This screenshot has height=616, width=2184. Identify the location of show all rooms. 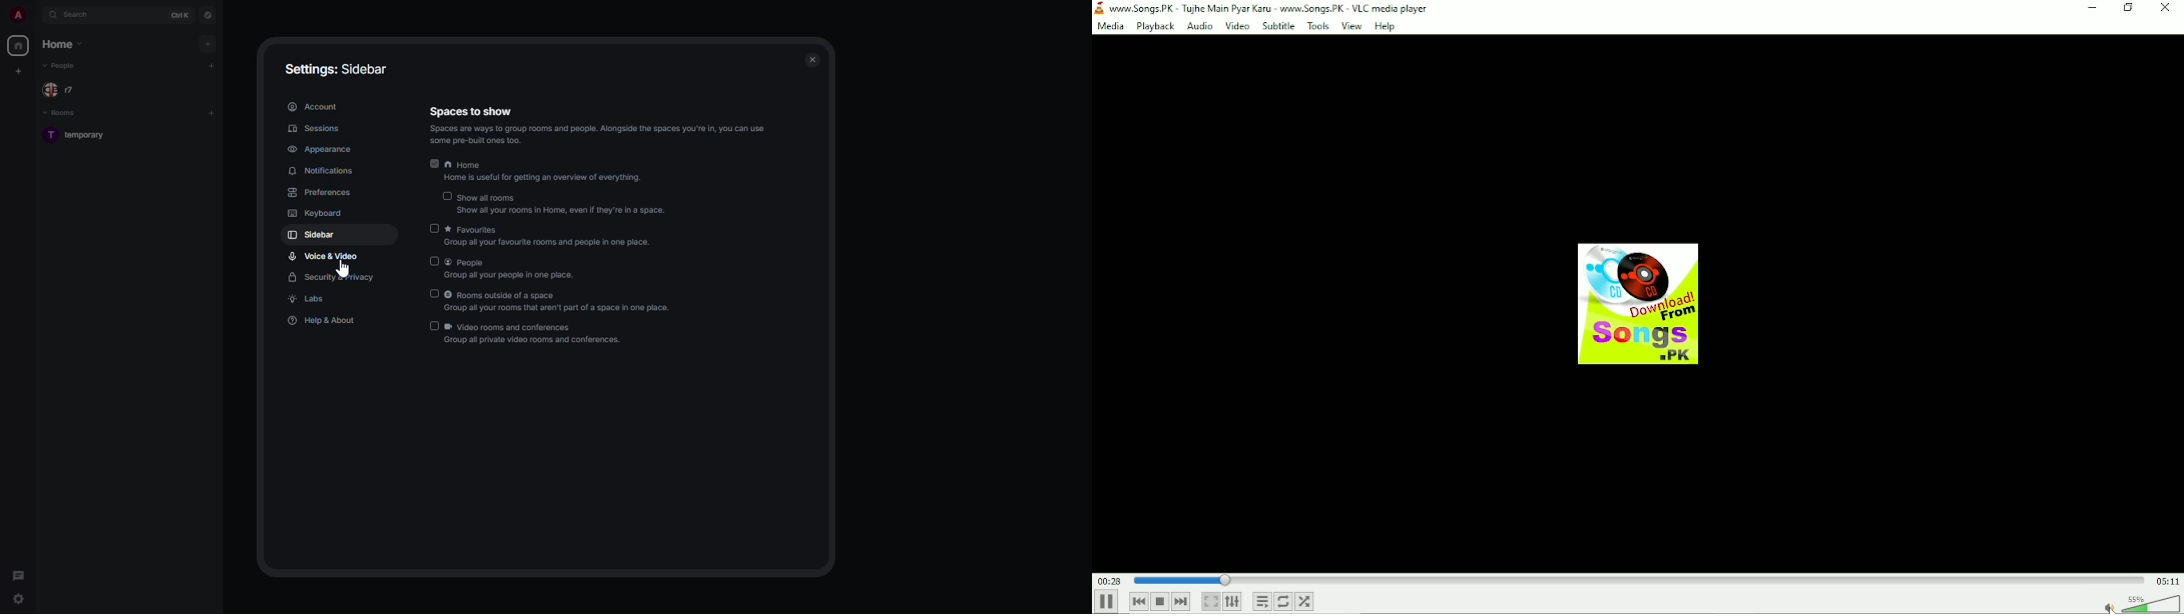
(560, 205).